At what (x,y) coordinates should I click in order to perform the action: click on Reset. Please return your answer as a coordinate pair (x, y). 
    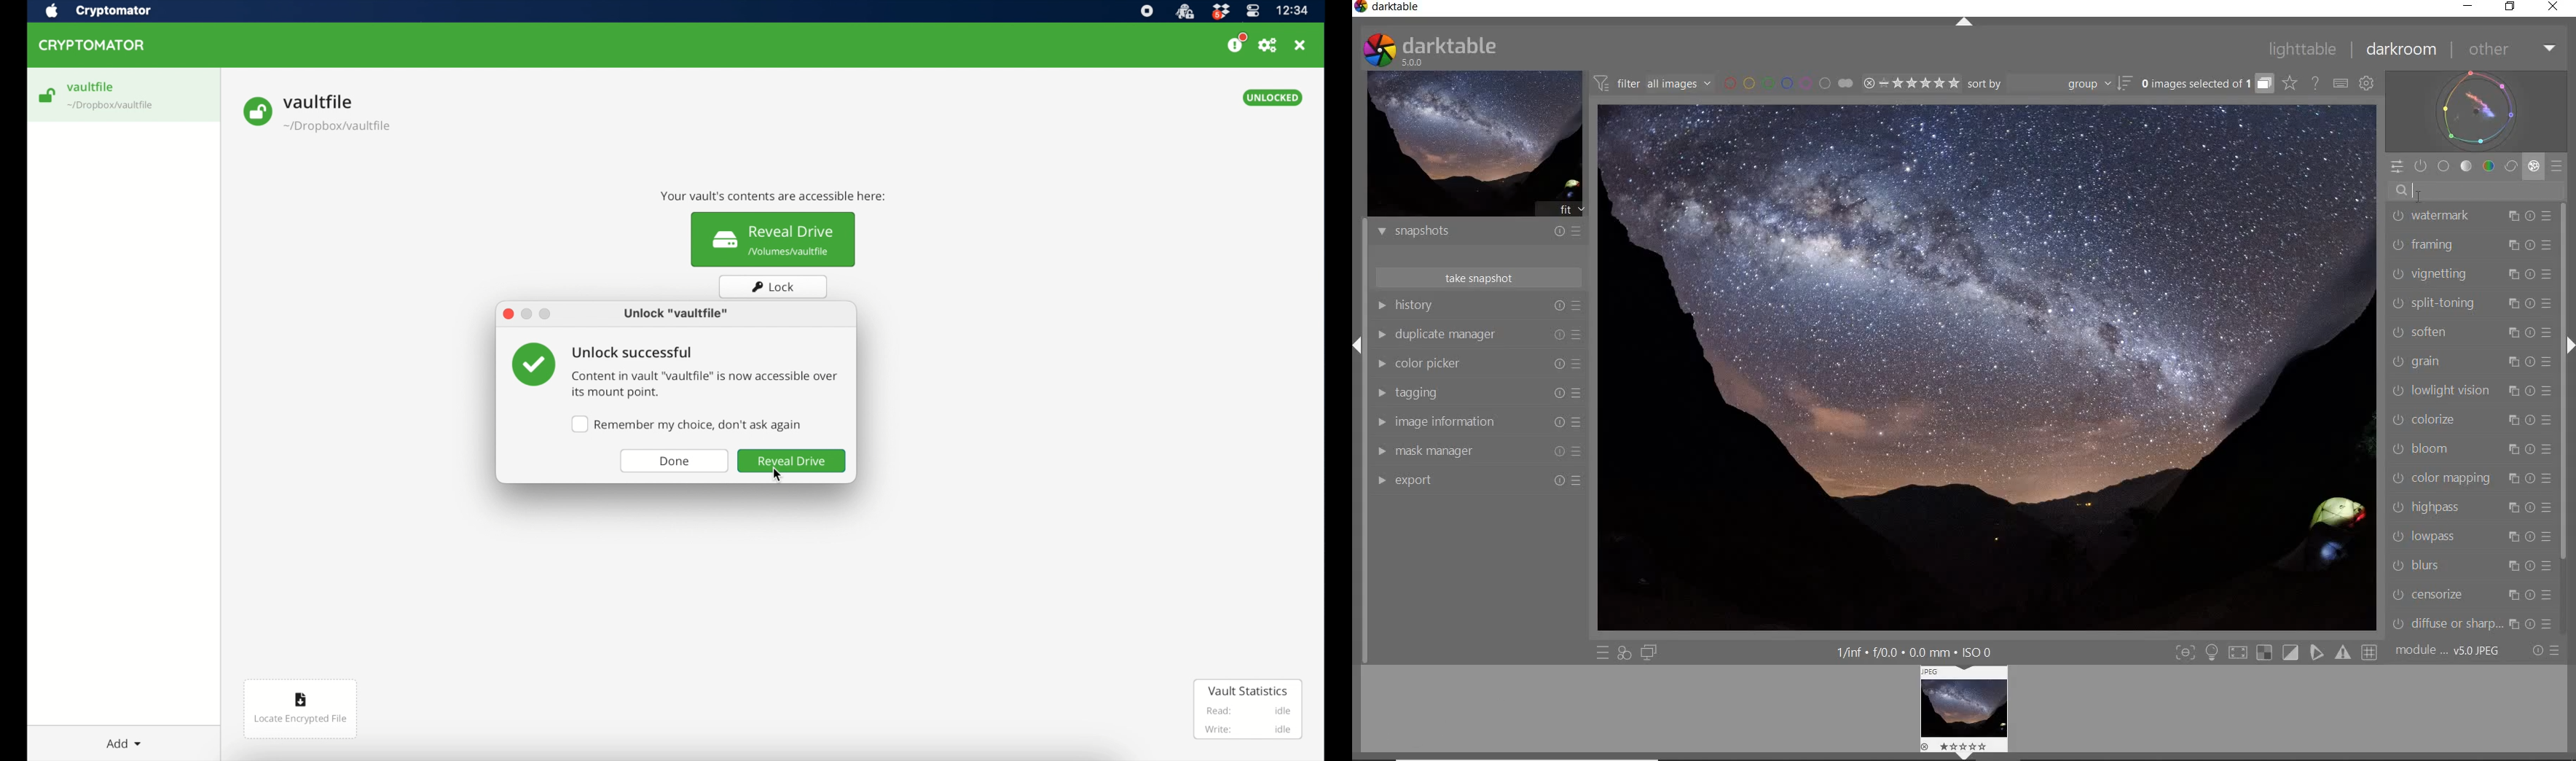
    Looking at the image, I should click on (1557, 393).